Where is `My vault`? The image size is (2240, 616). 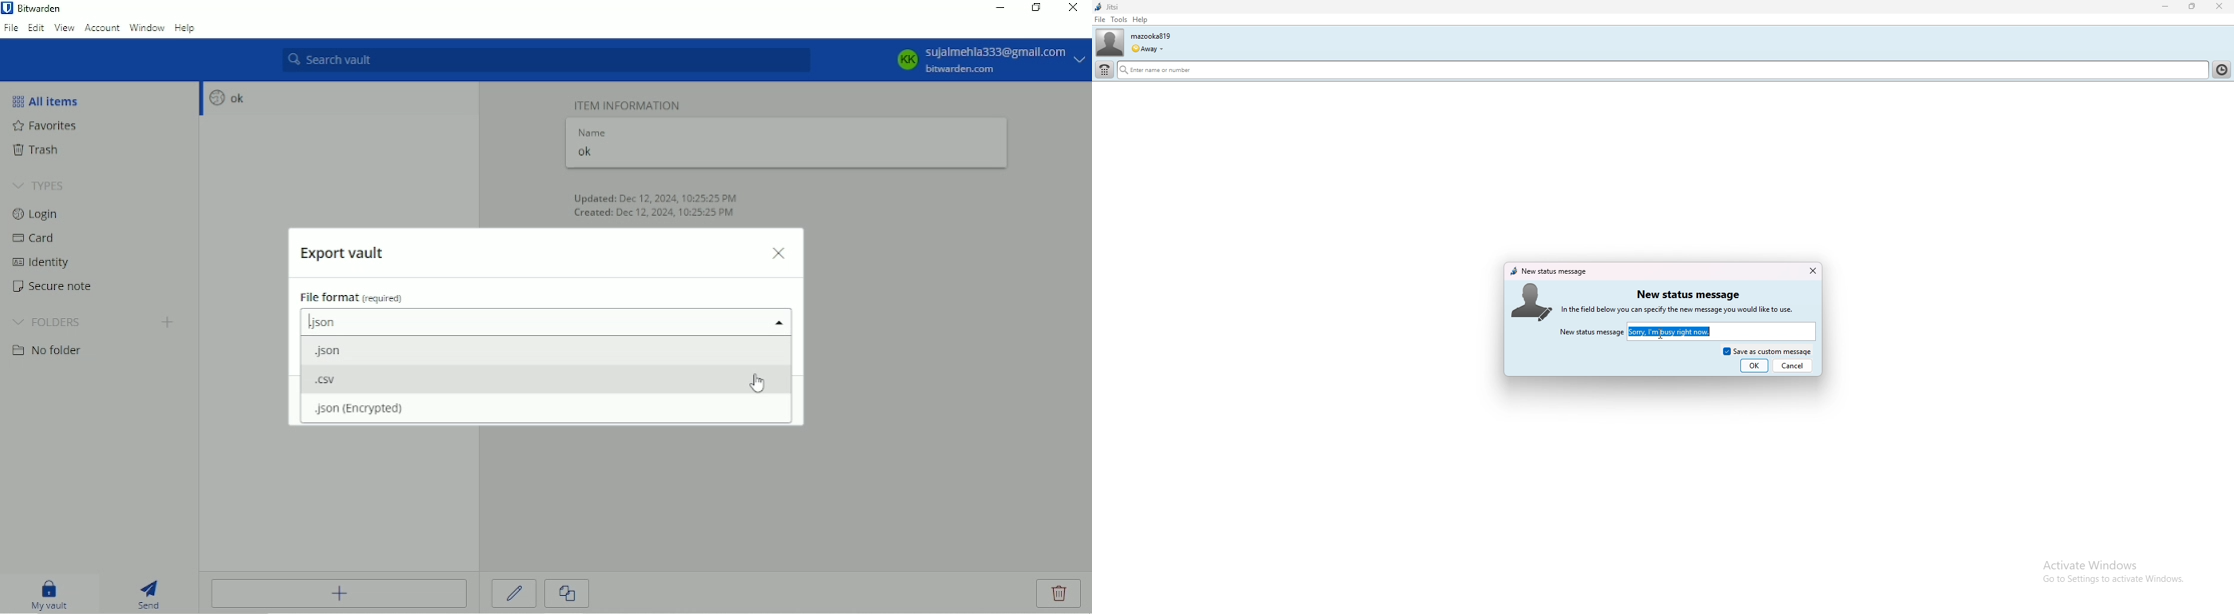
My vault is located at coordinates (49, 593).